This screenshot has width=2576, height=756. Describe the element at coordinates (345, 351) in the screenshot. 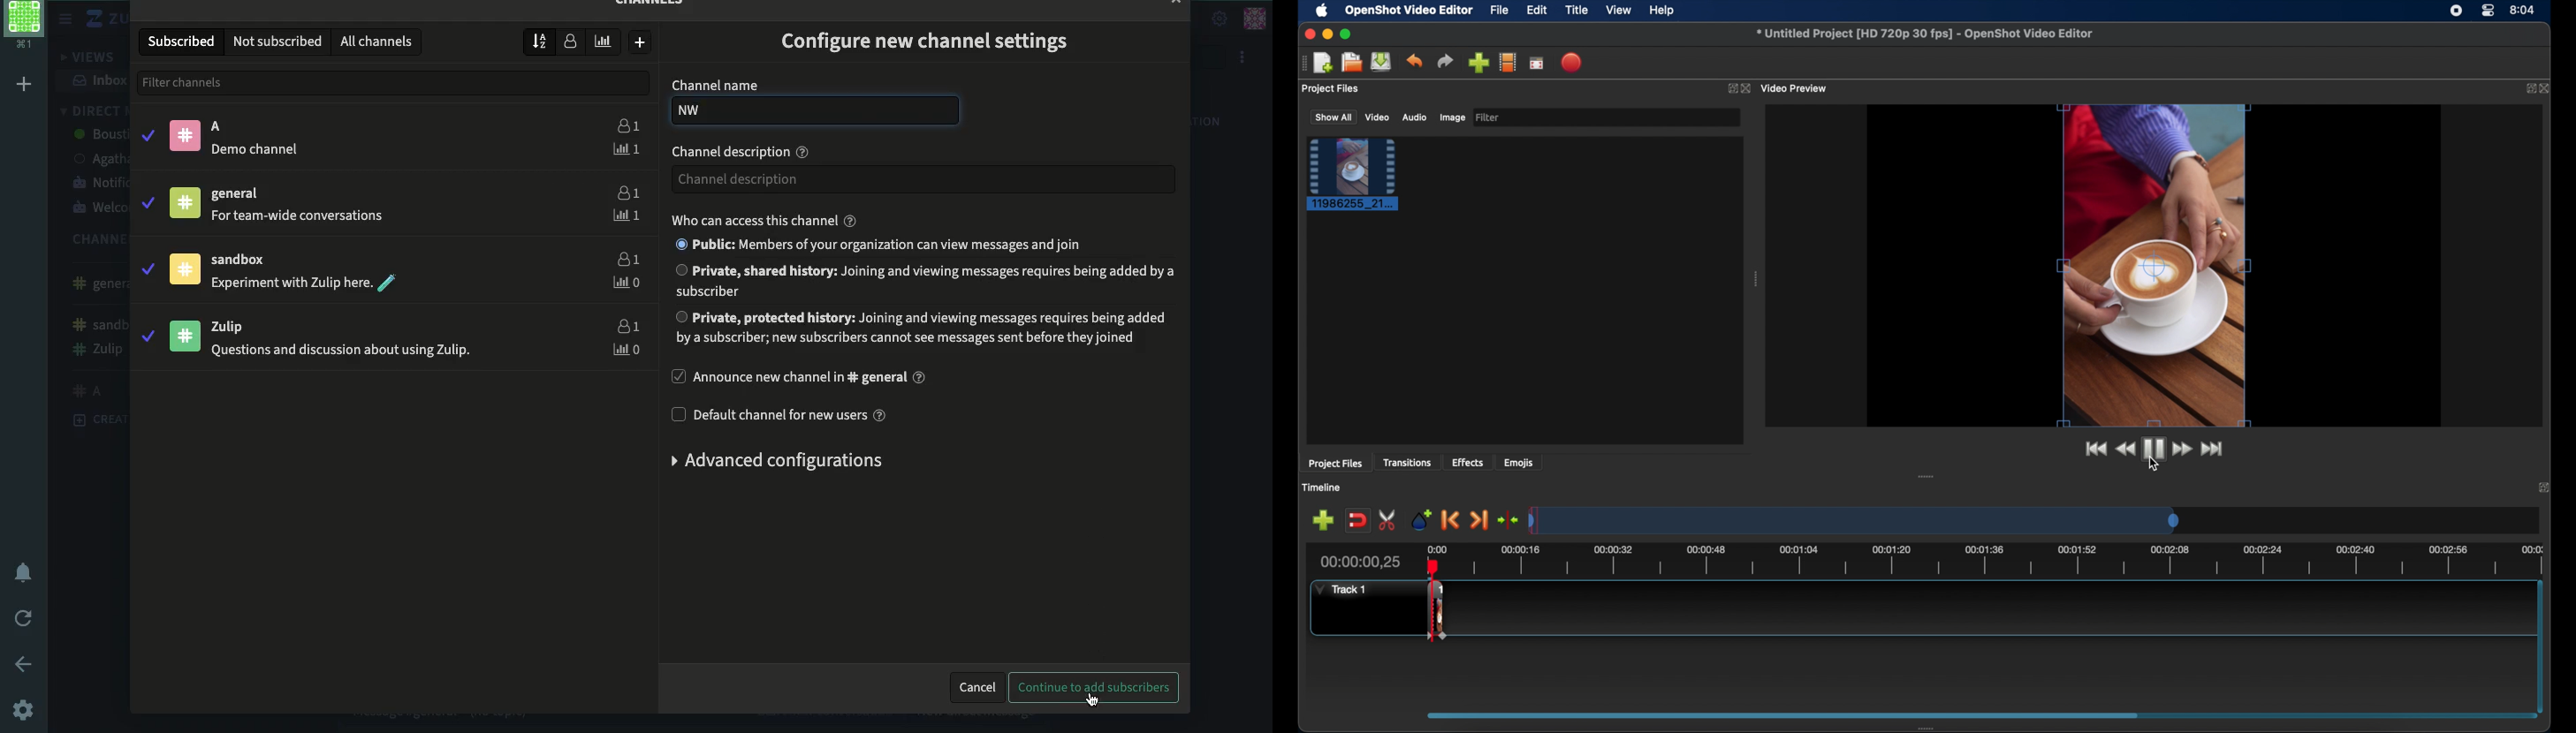

I see `Questions and discussion about using Zulip.` at that location.